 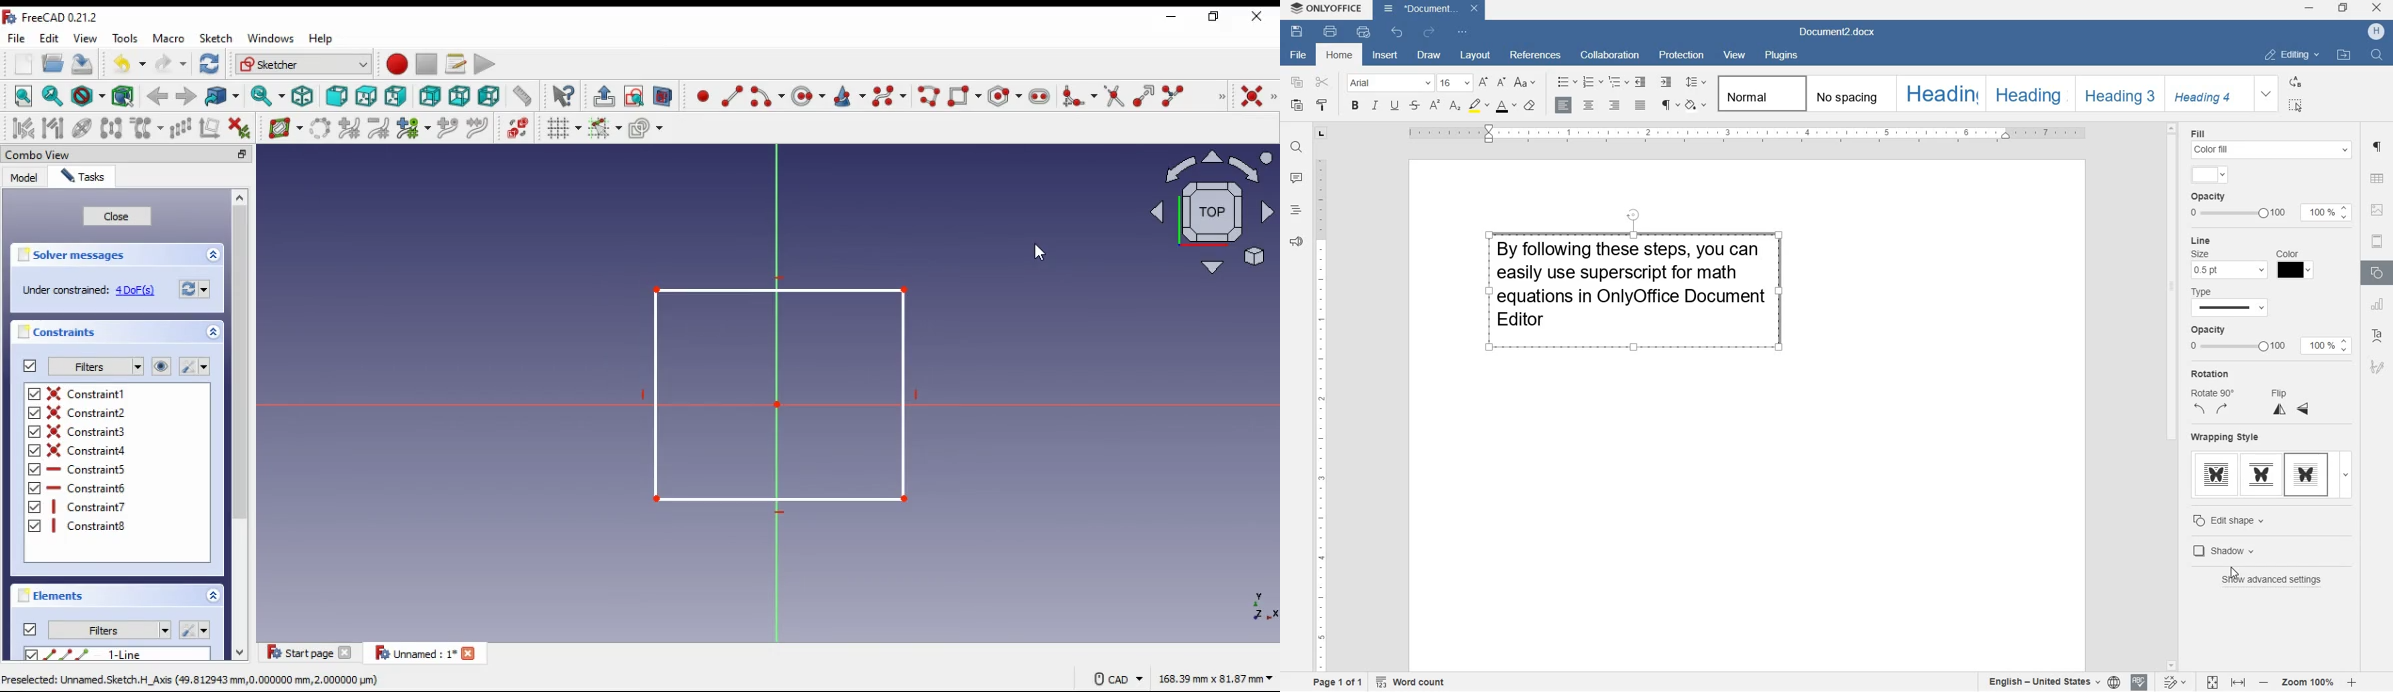 What do you see at coordinates (1612, 54) in the screenshot?
I see `collaboration` at bounding box center [1612, 54].